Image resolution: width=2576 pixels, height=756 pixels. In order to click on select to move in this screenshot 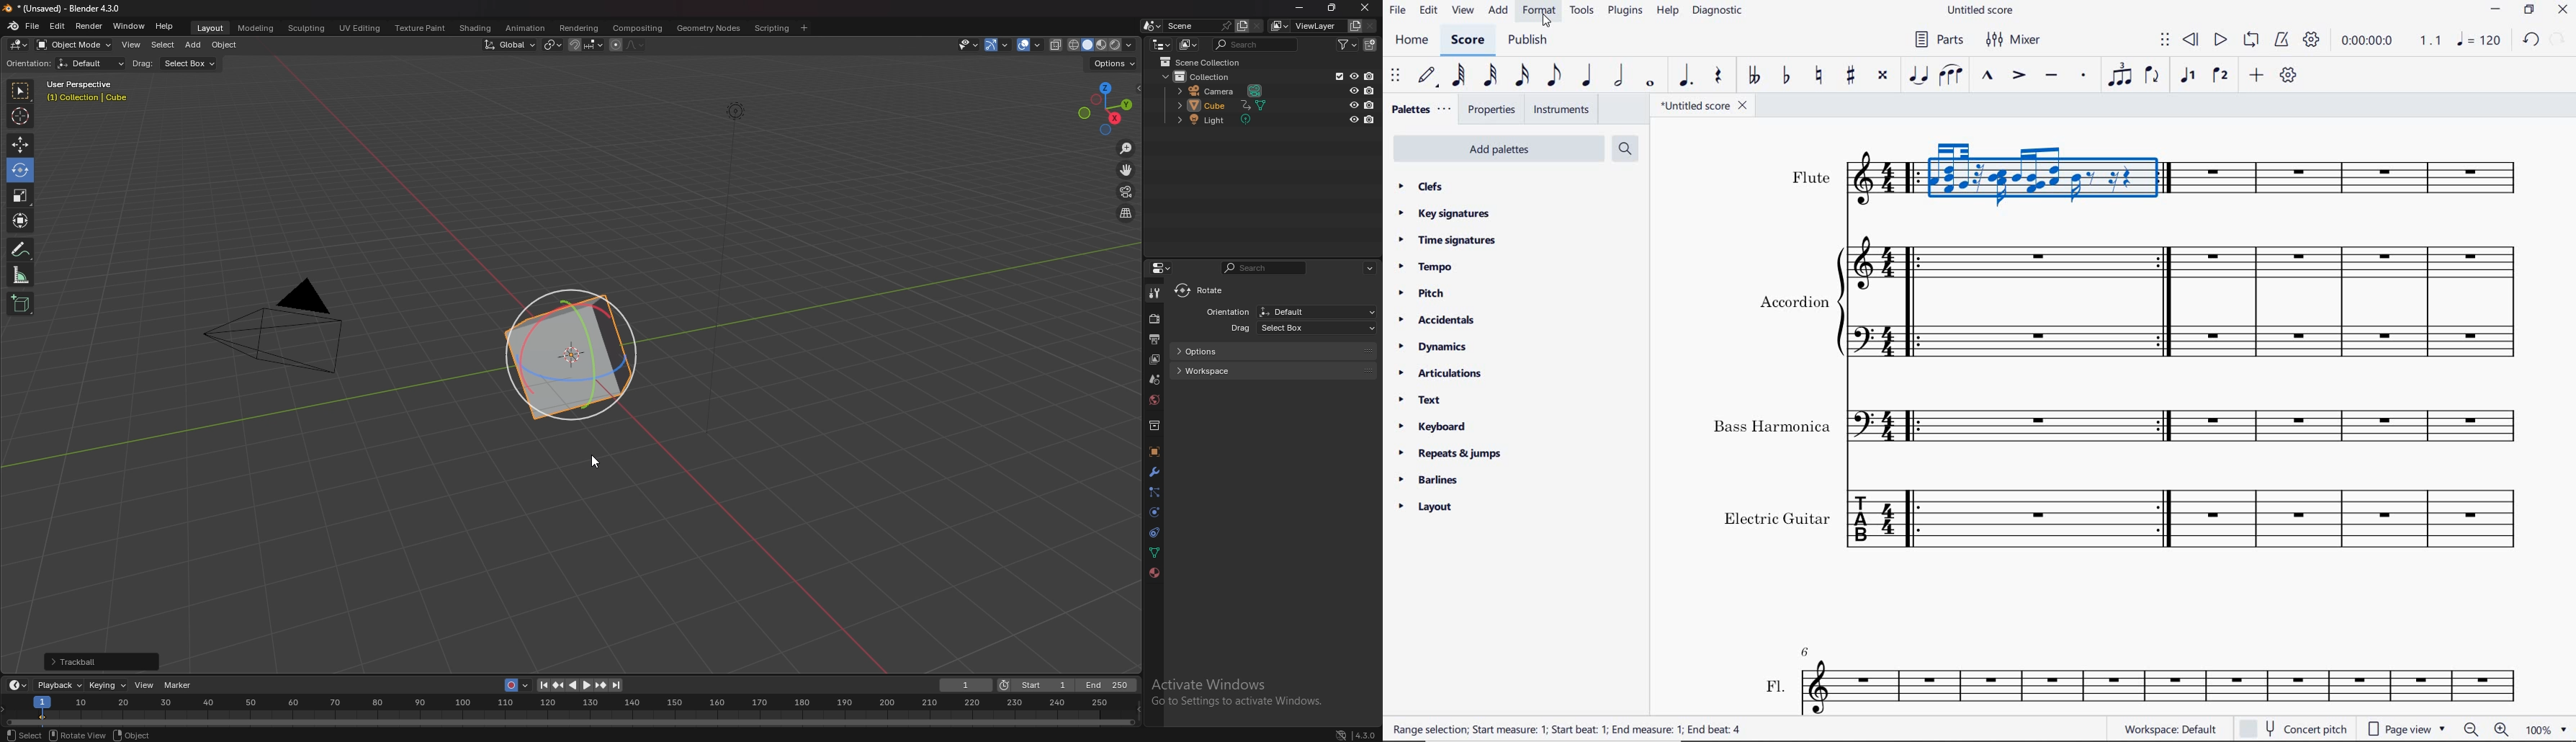, I will do `click(2166, 41)`.